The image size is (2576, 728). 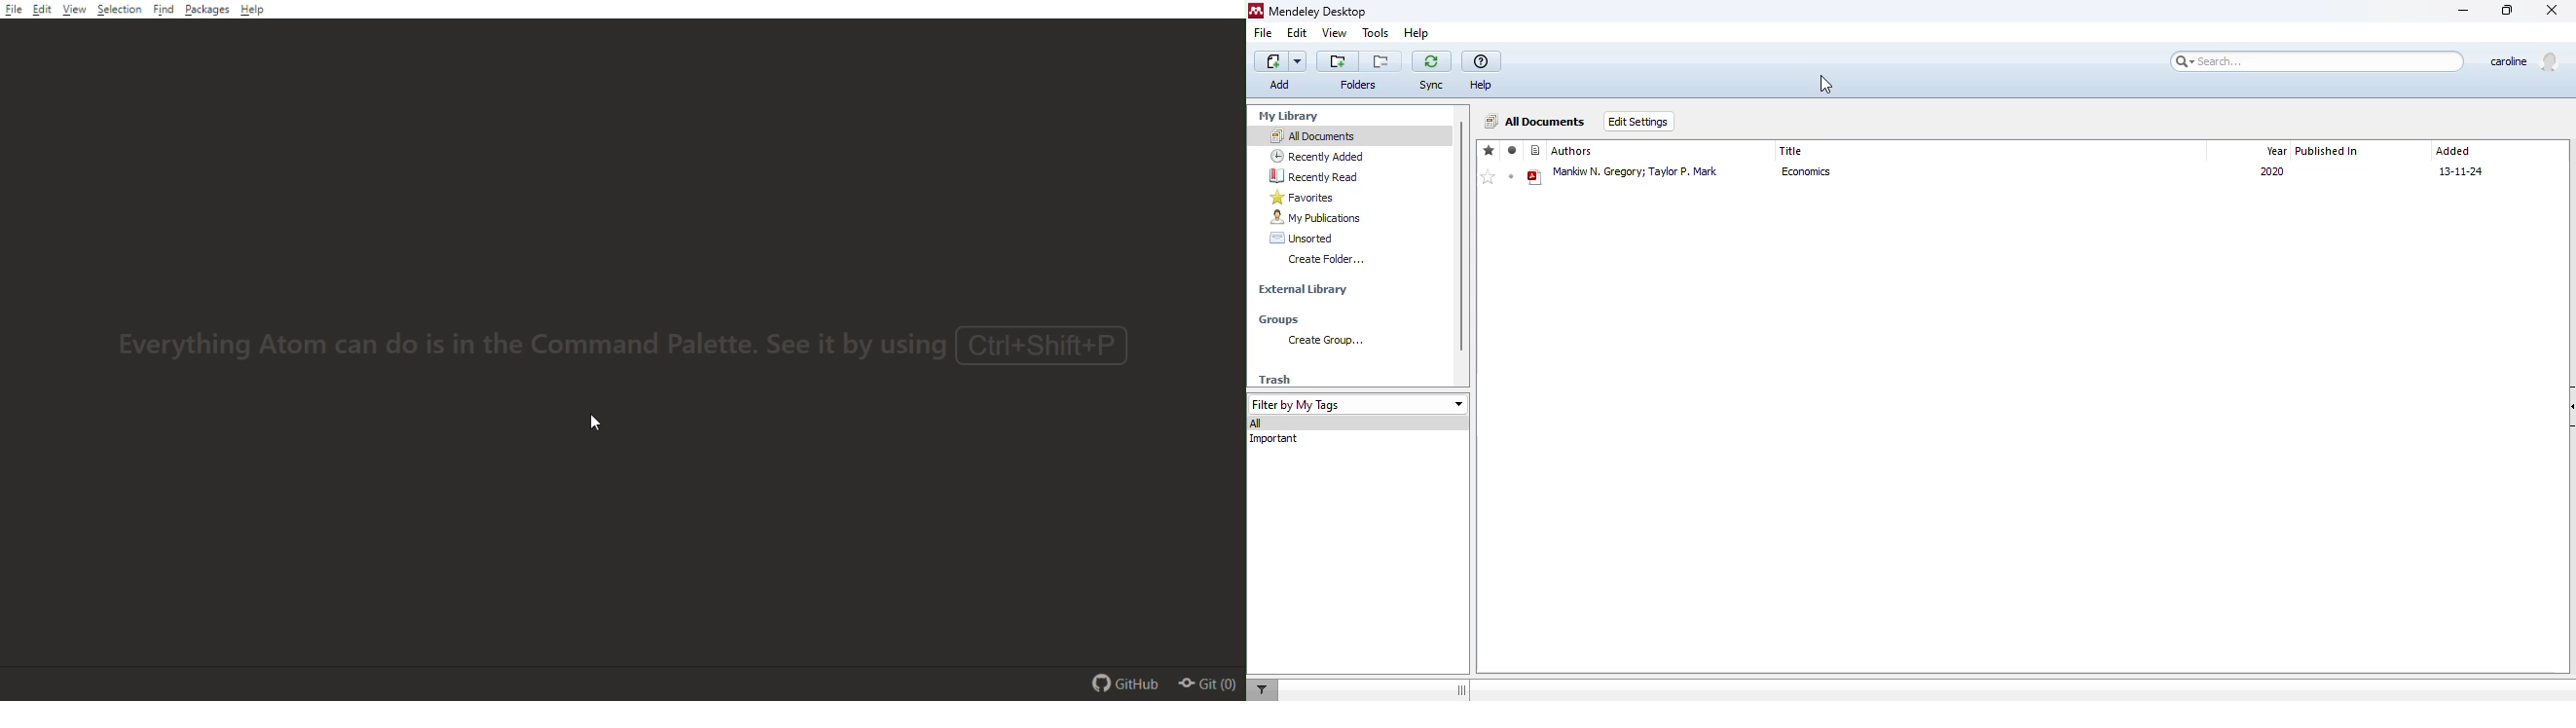 I want to click on Selection, so click(x=120, y=12).